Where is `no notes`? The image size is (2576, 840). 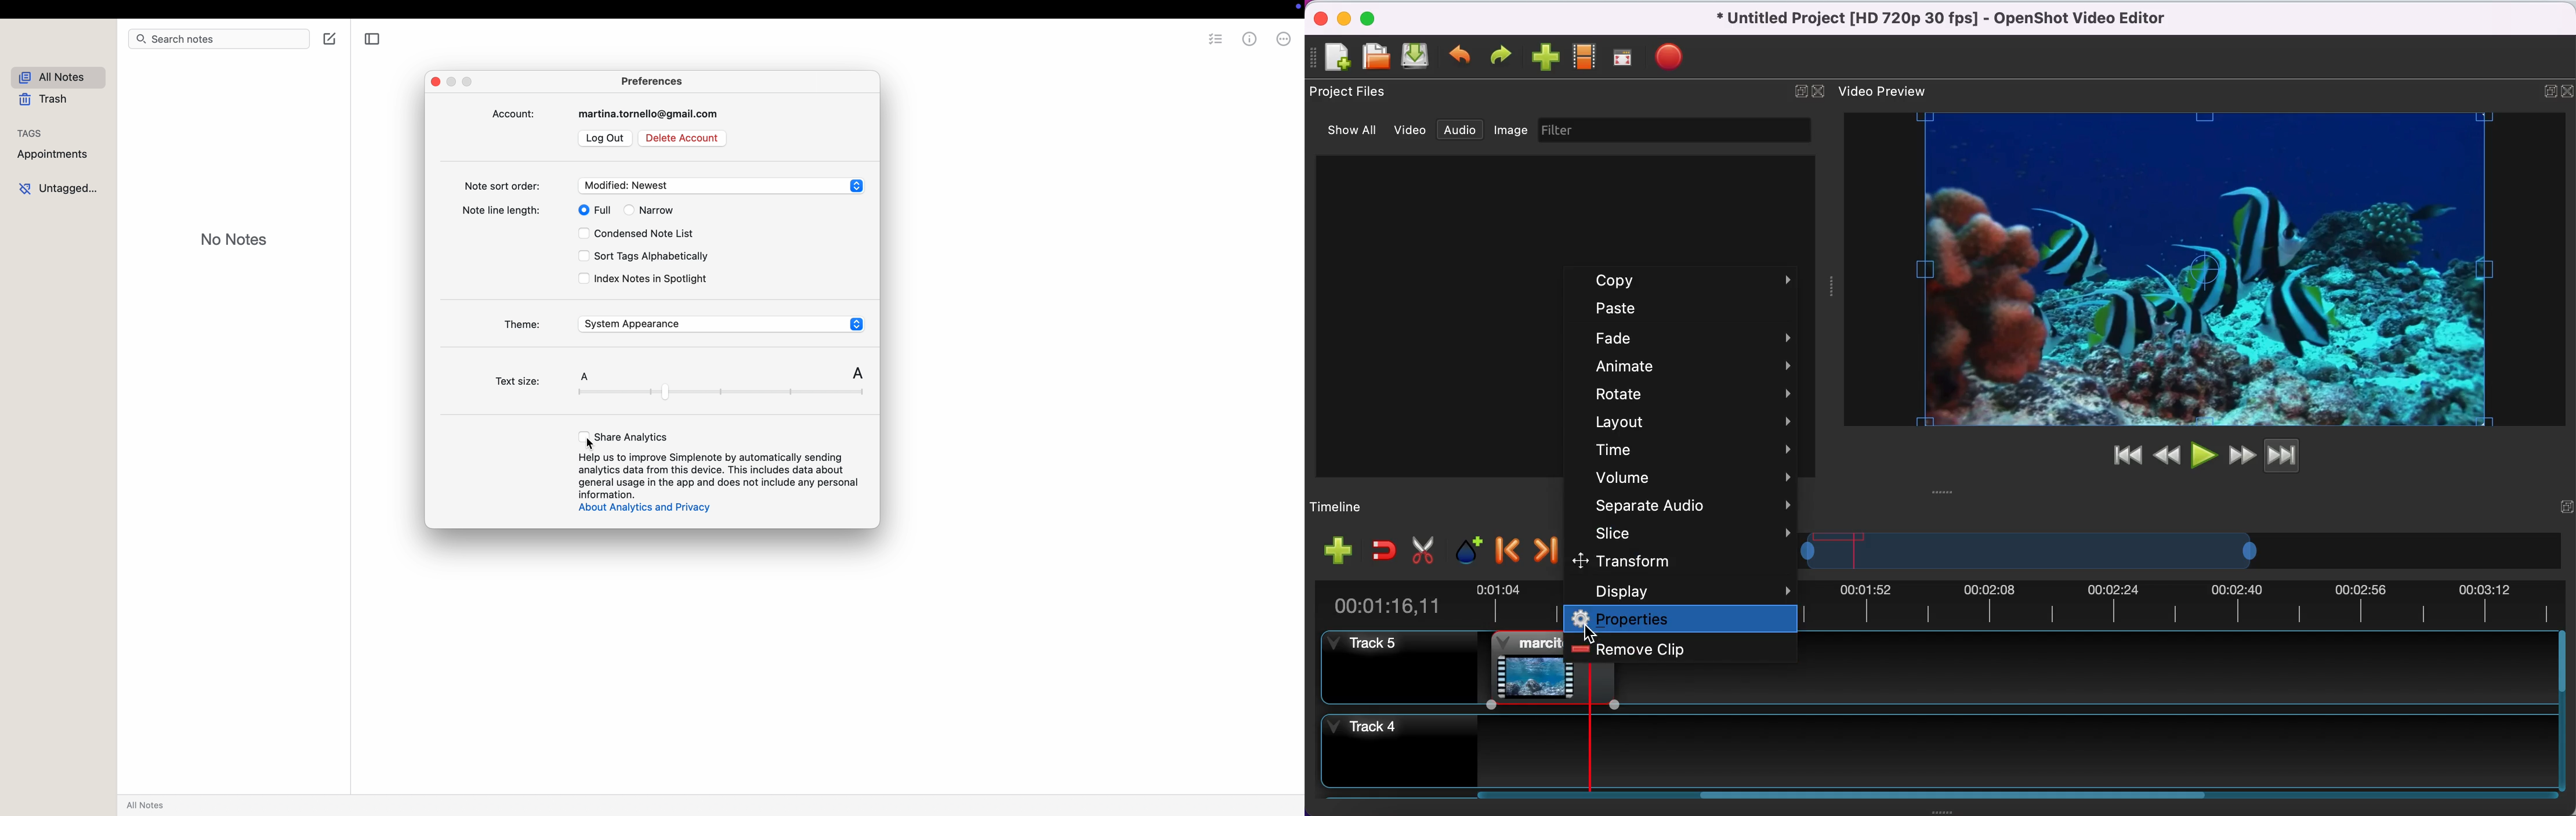
no notes is located at coordinates (233, 240).